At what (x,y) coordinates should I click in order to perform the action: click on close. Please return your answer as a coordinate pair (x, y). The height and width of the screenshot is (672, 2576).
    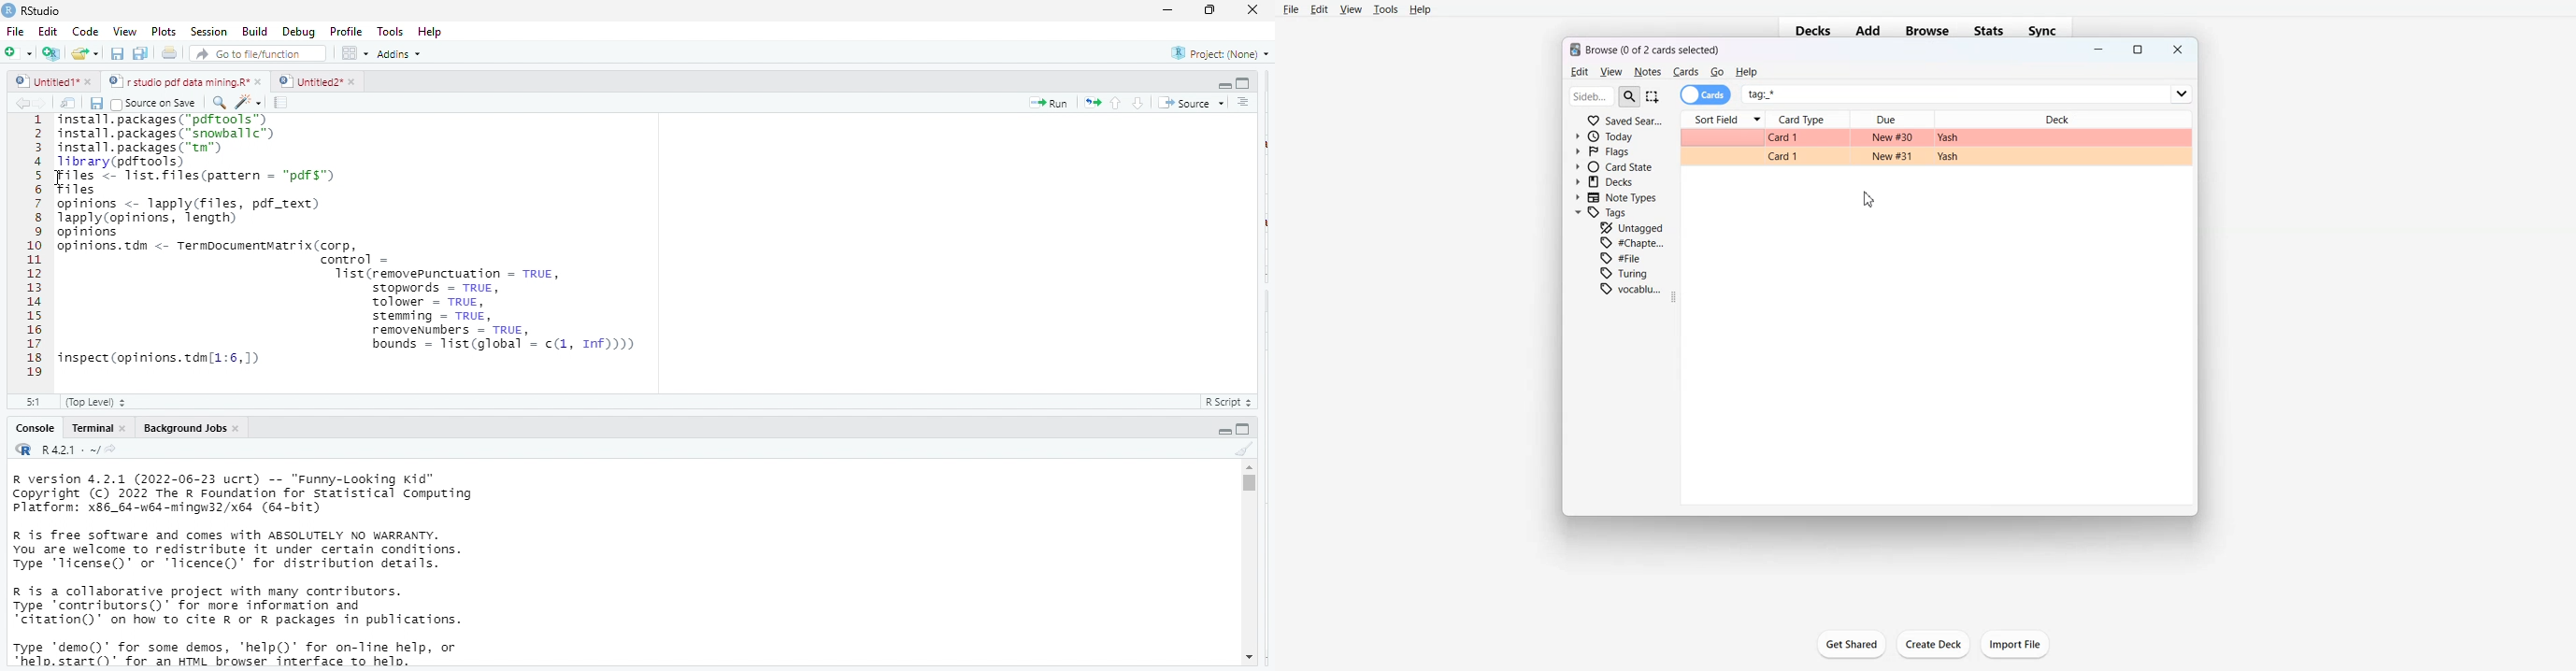
    Looking at the image, I should click on (123, 428).